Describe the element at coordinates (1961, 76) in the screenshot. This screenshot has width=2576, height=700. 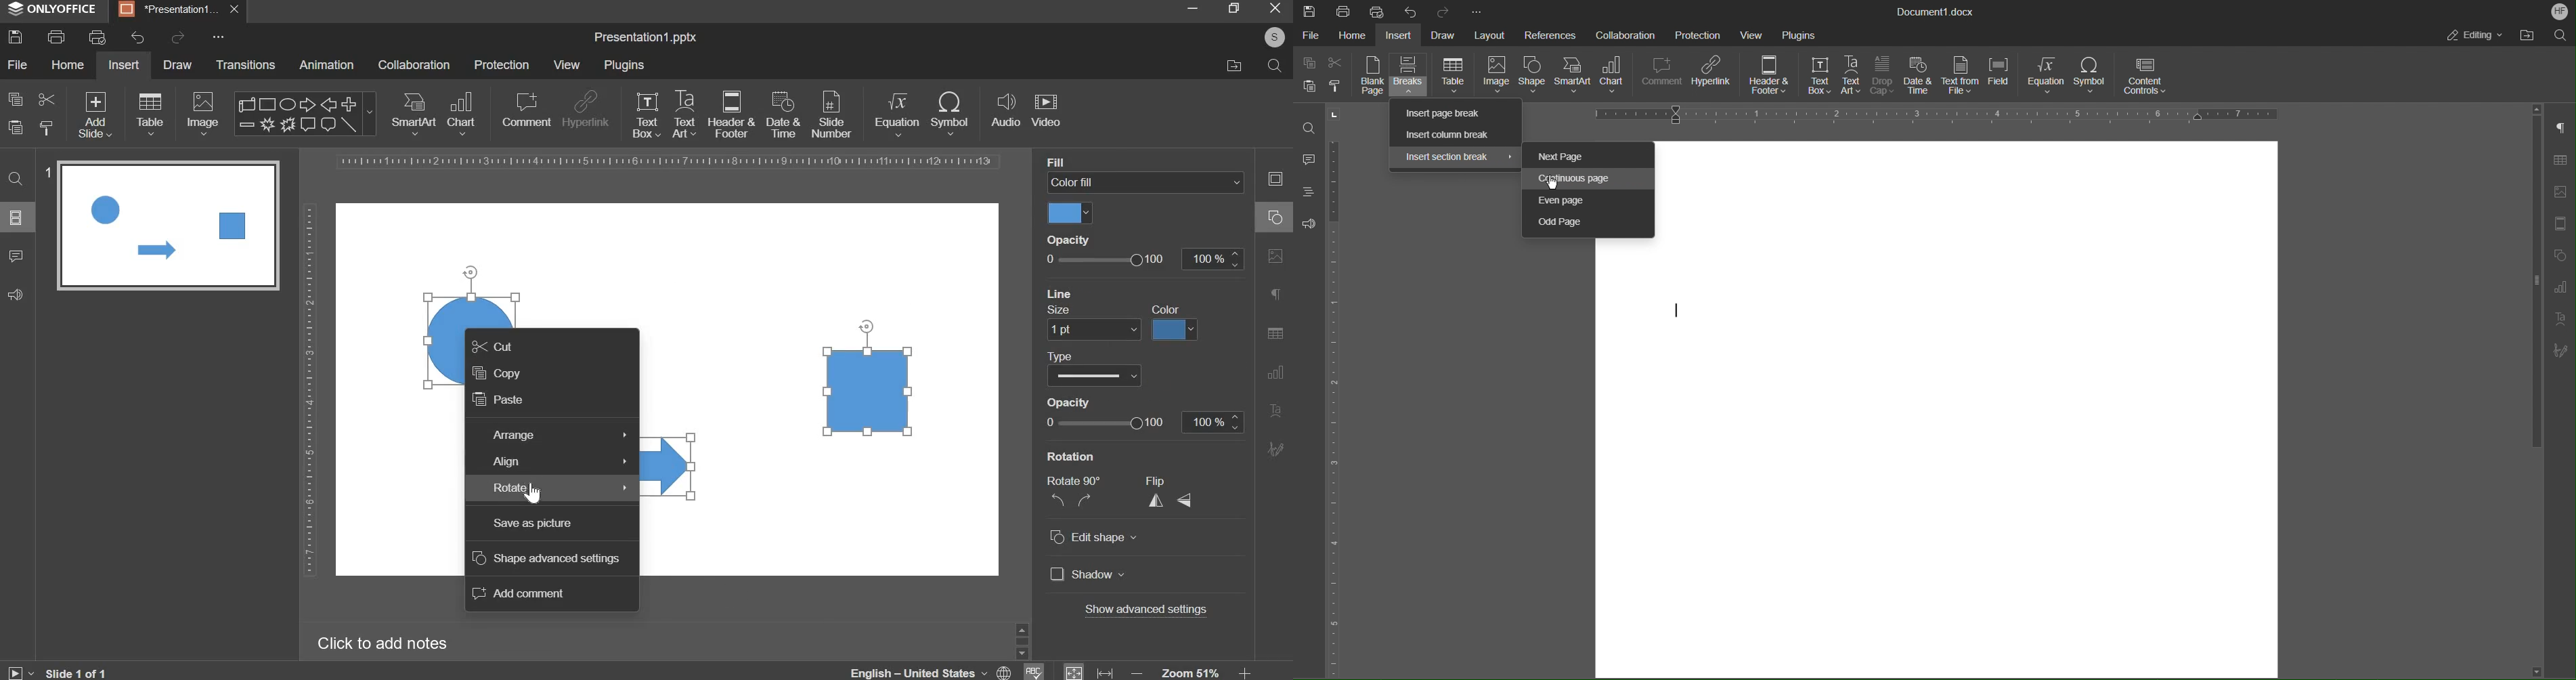
I see `Text from File` at that location.